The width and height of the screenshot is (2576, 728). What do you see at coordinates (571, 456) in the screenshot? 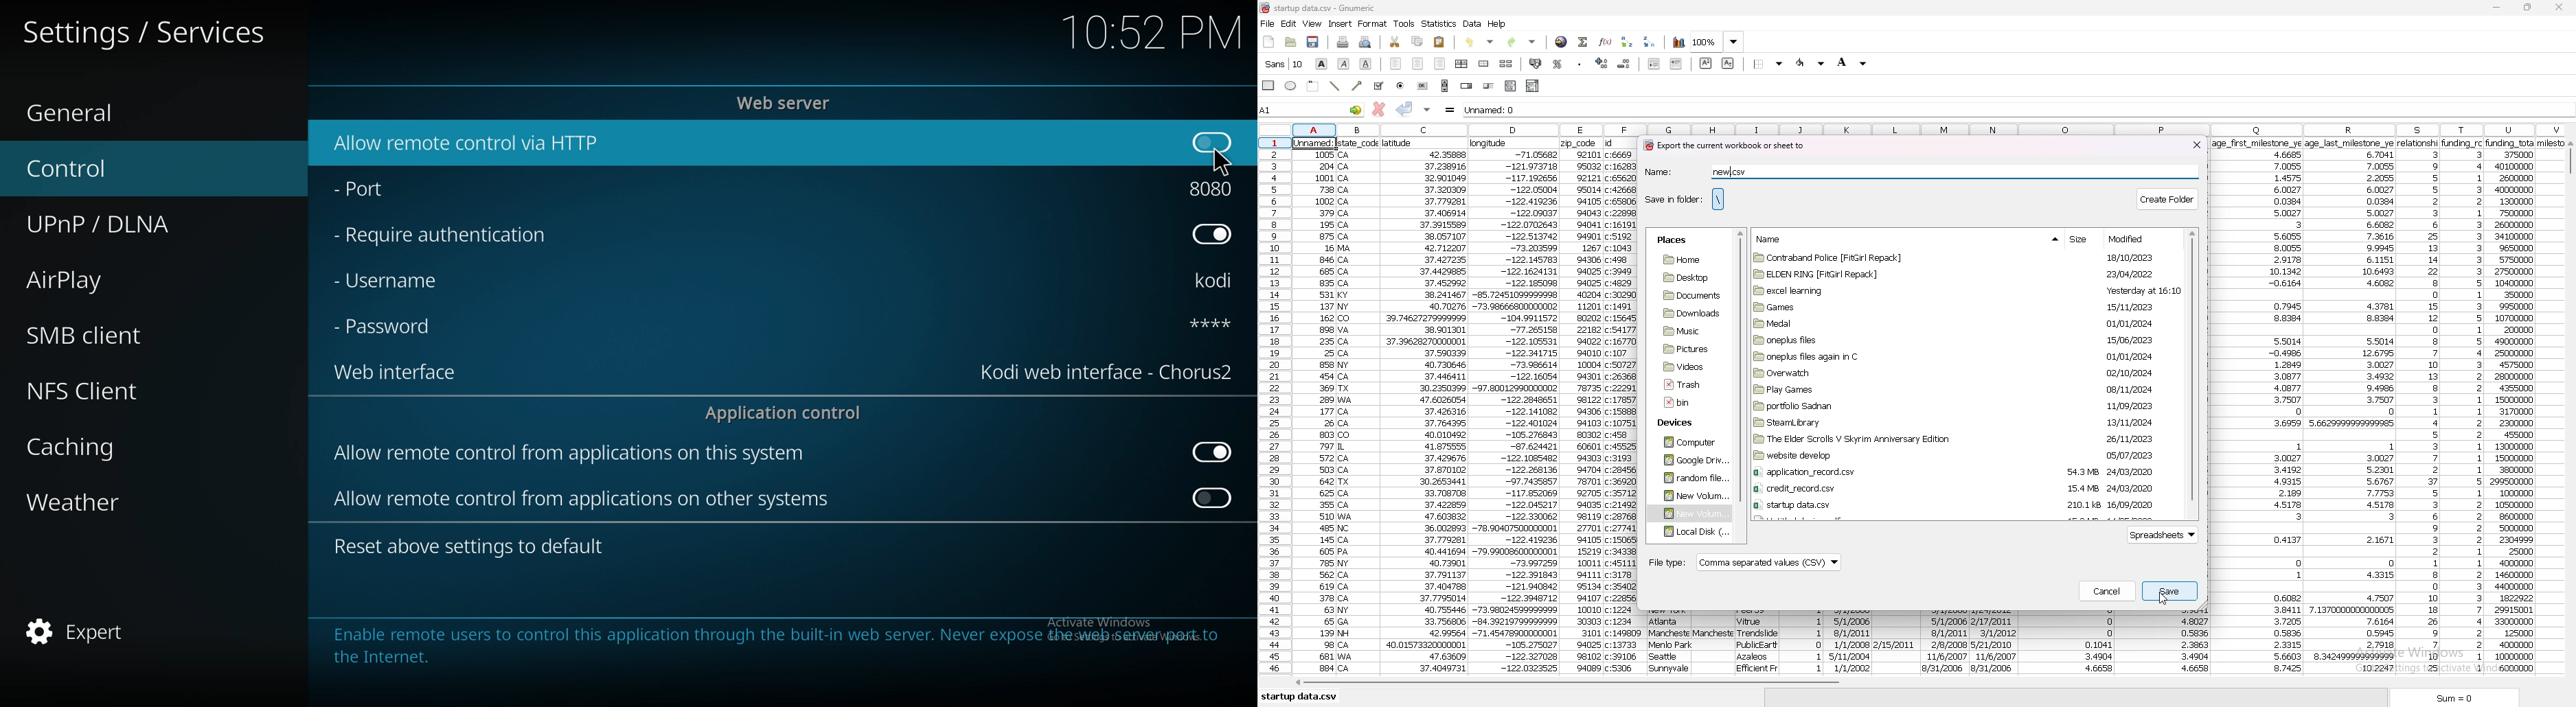
I see `allow remote control from apps on this system` at bounding box center [571, 456].